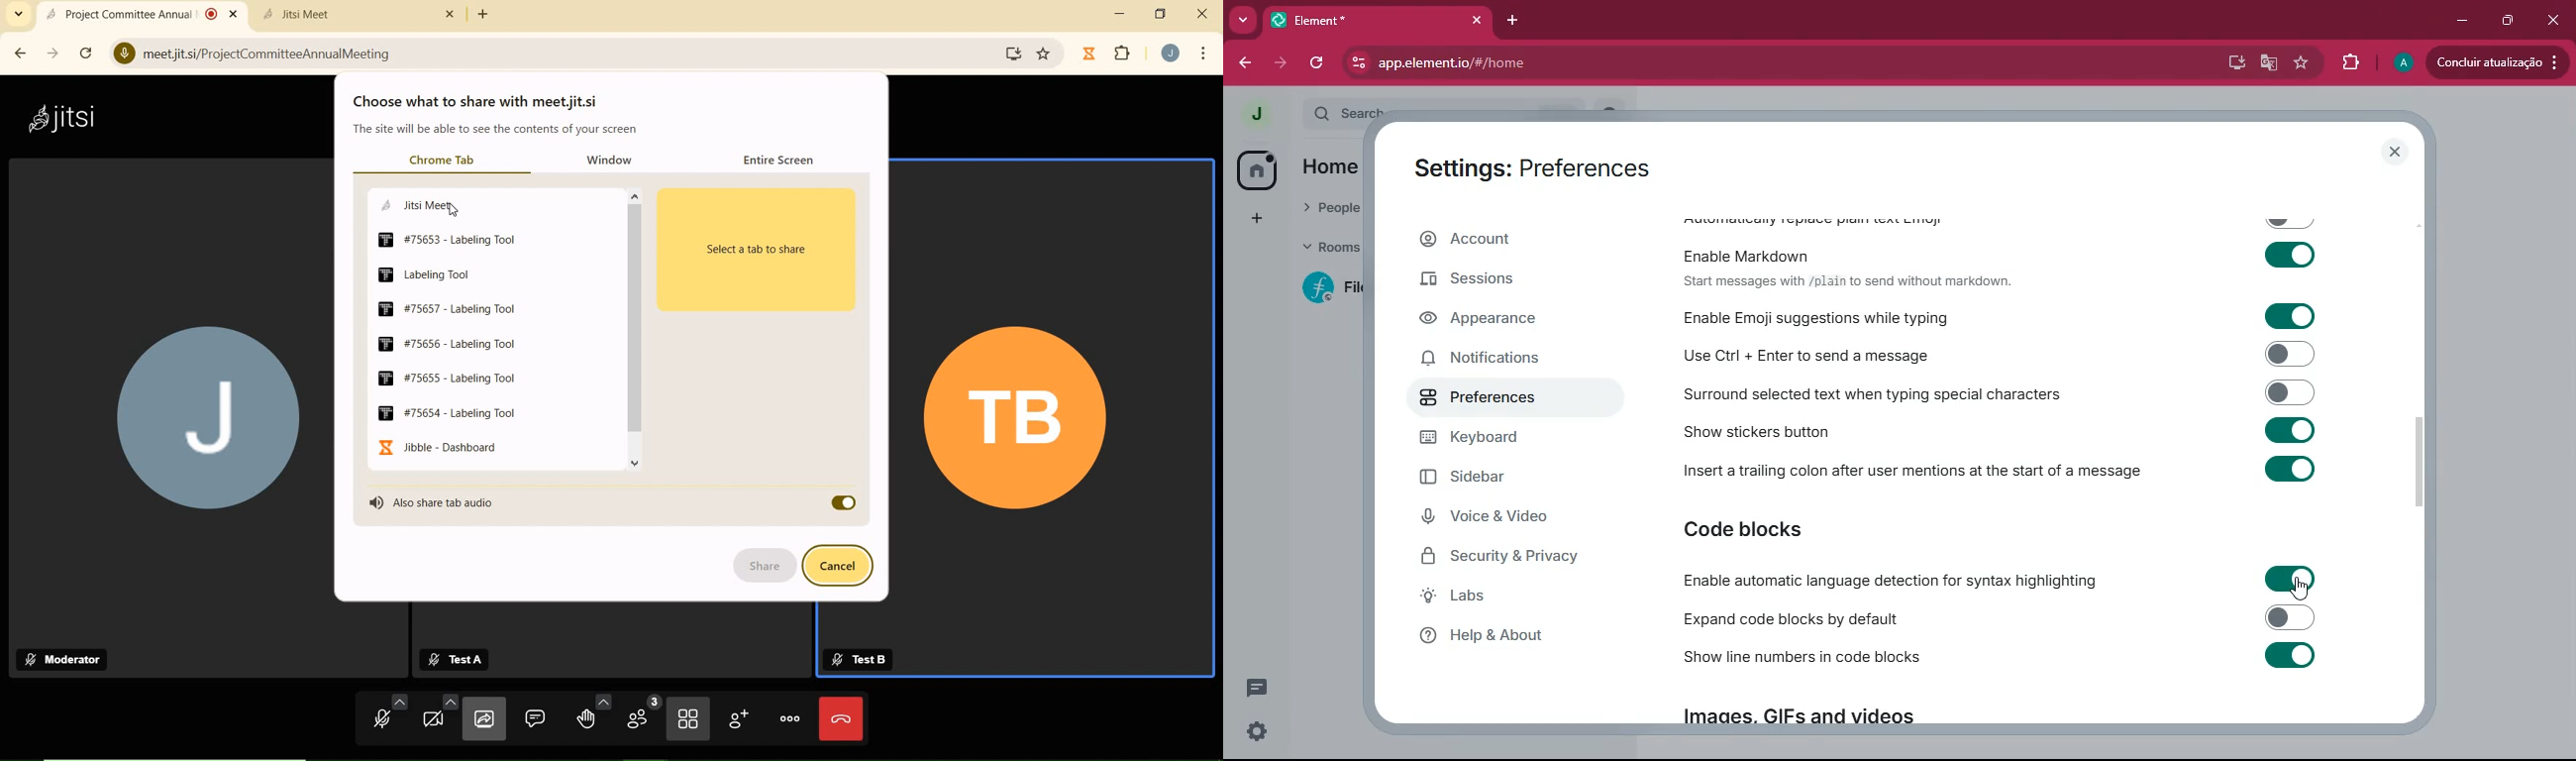  What do you see at coordinates (2003, 431) in the screenshot?
I see `Show stickers button` at bounding box center [2003, 431].